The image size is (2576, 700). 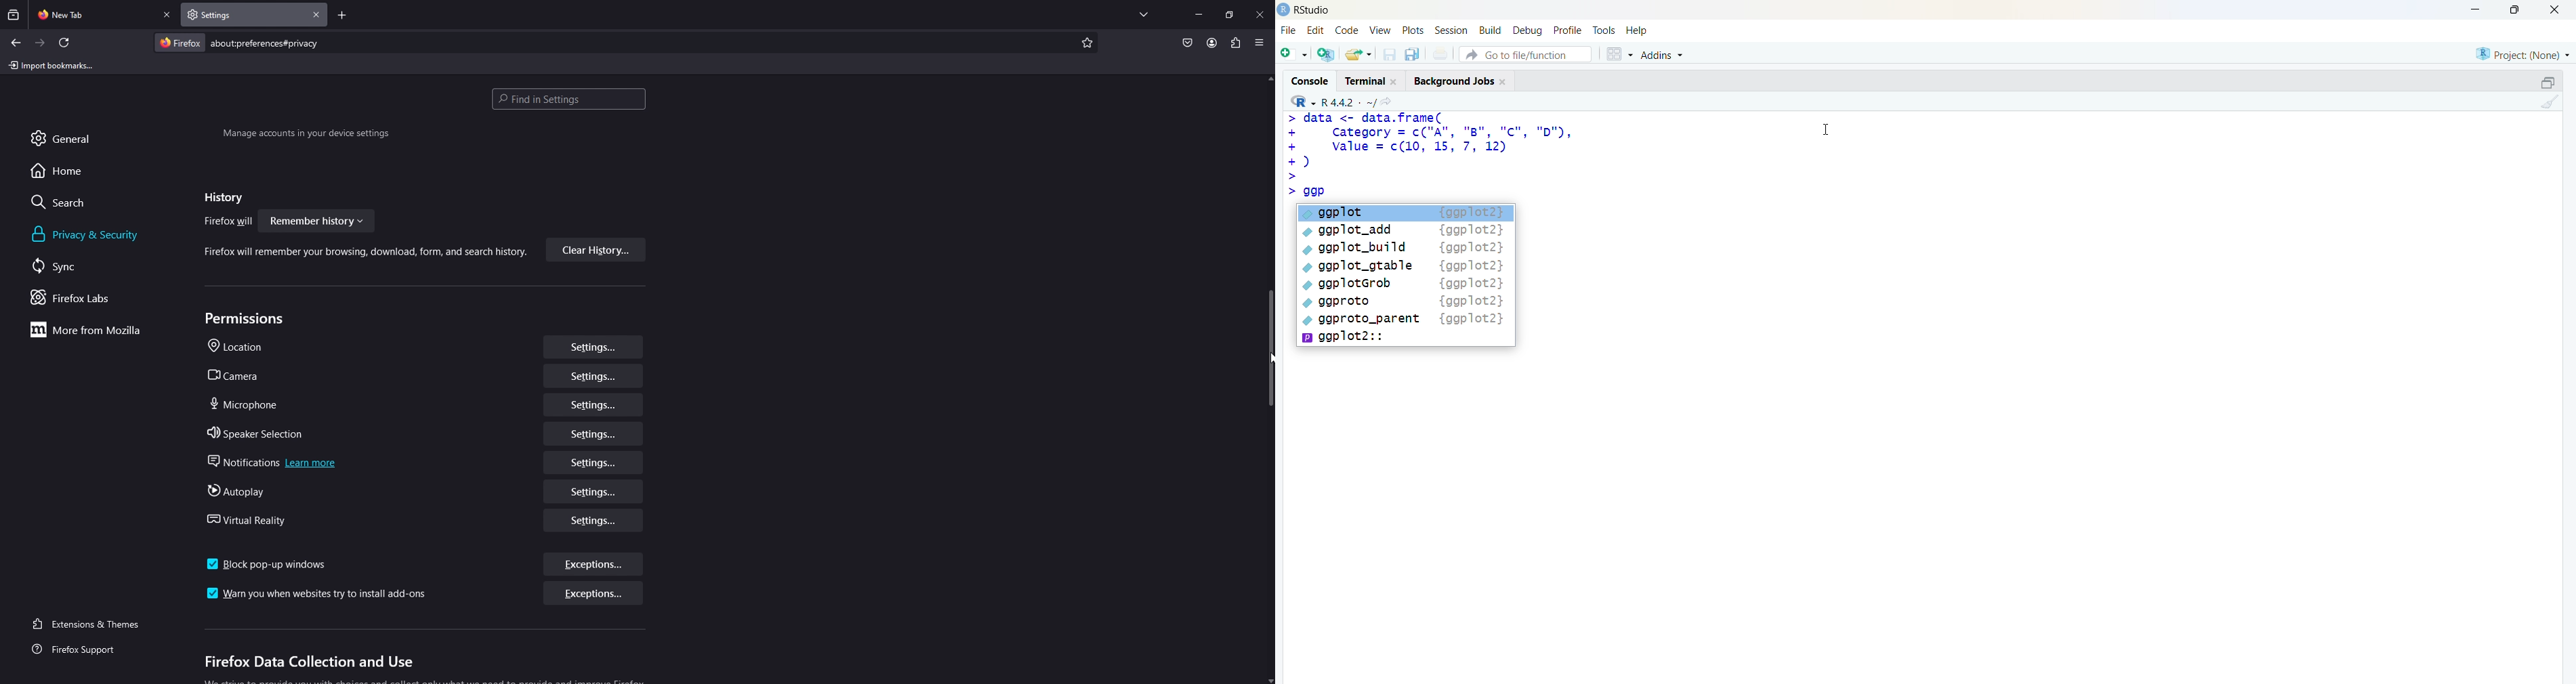 What do you see at coordinates (595, 520) in the screenshot?
I see `settings` at bounding box center [595, 520].